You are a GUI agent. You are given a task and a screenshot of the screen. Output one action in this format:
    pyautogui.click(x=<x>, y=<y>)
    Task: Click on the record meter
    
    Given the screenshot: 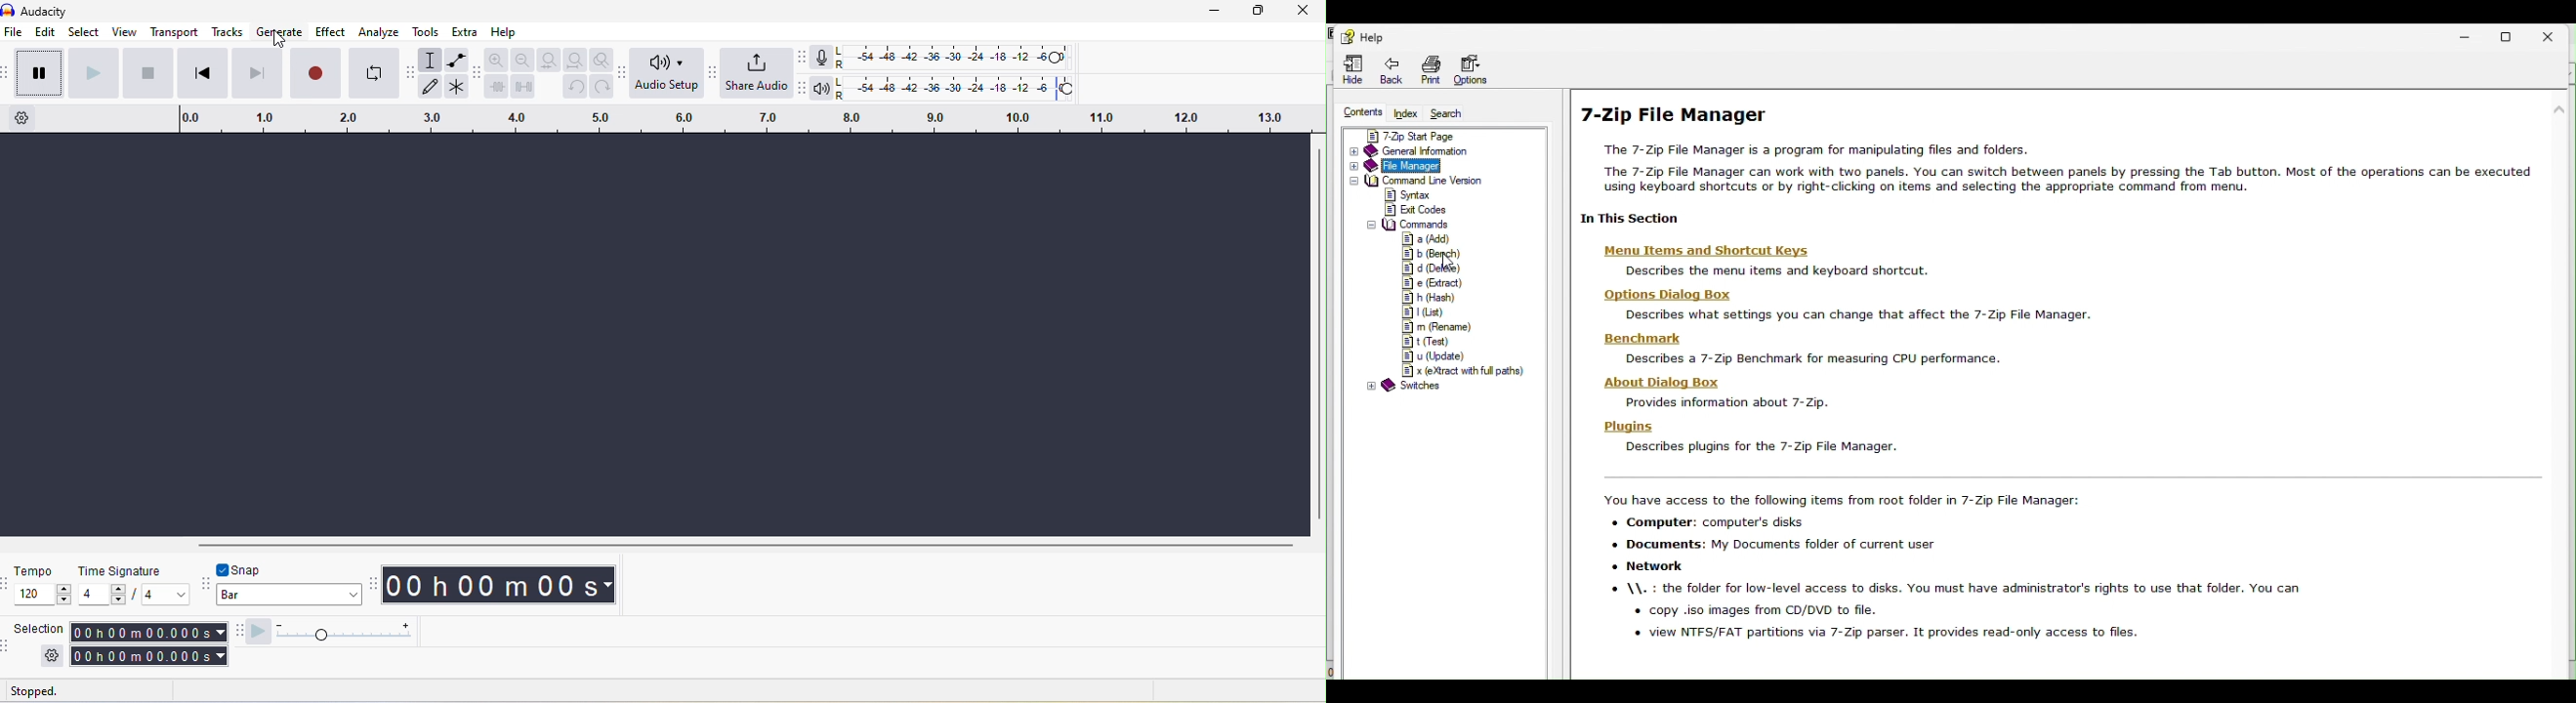 What is the action you would take?
    pyautogui.click(x=826, y=56)
    